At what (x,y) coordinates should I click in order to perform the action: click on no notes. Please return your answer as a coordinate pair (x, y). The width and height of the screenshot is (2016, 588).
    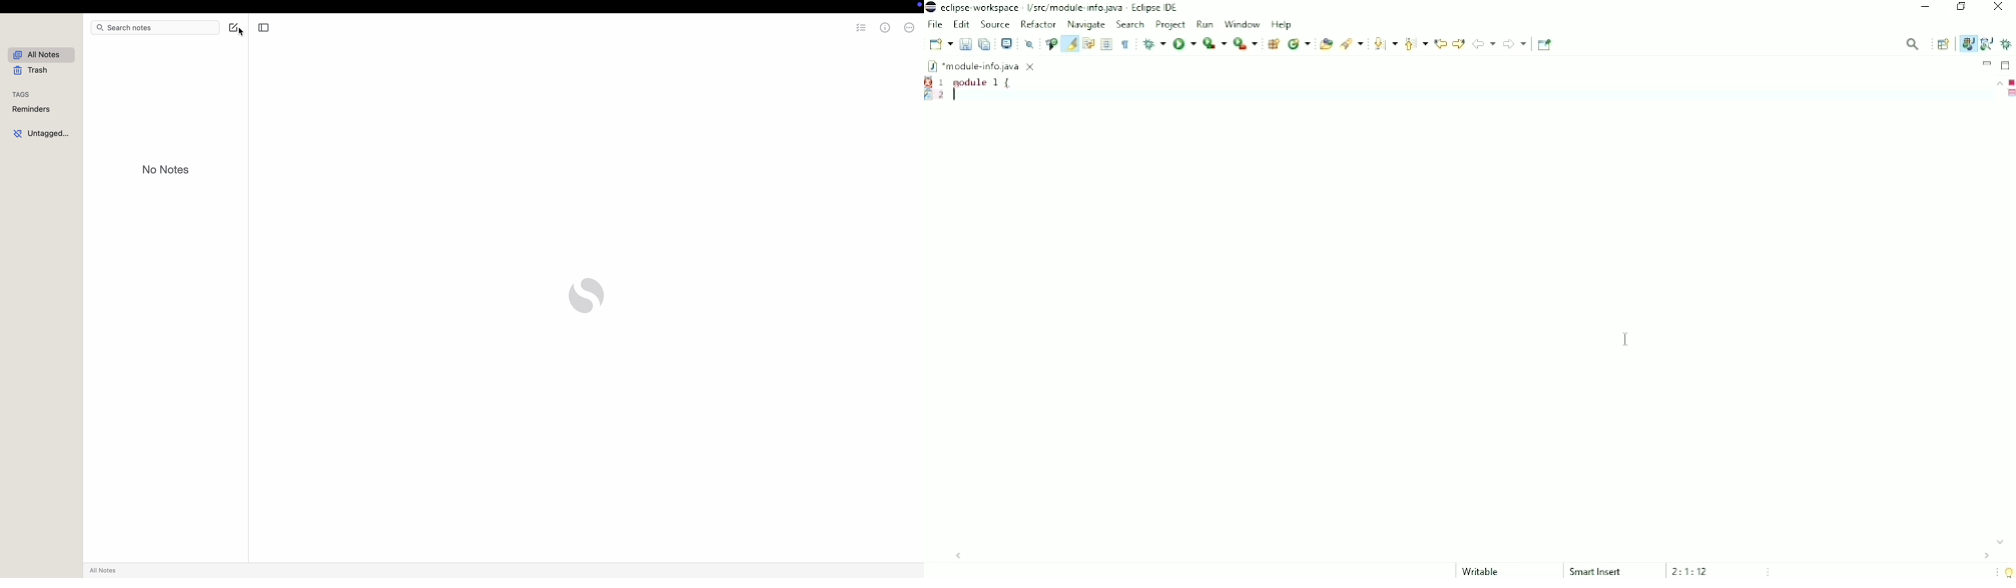
    Looking at the image, I should click on (166, 170).